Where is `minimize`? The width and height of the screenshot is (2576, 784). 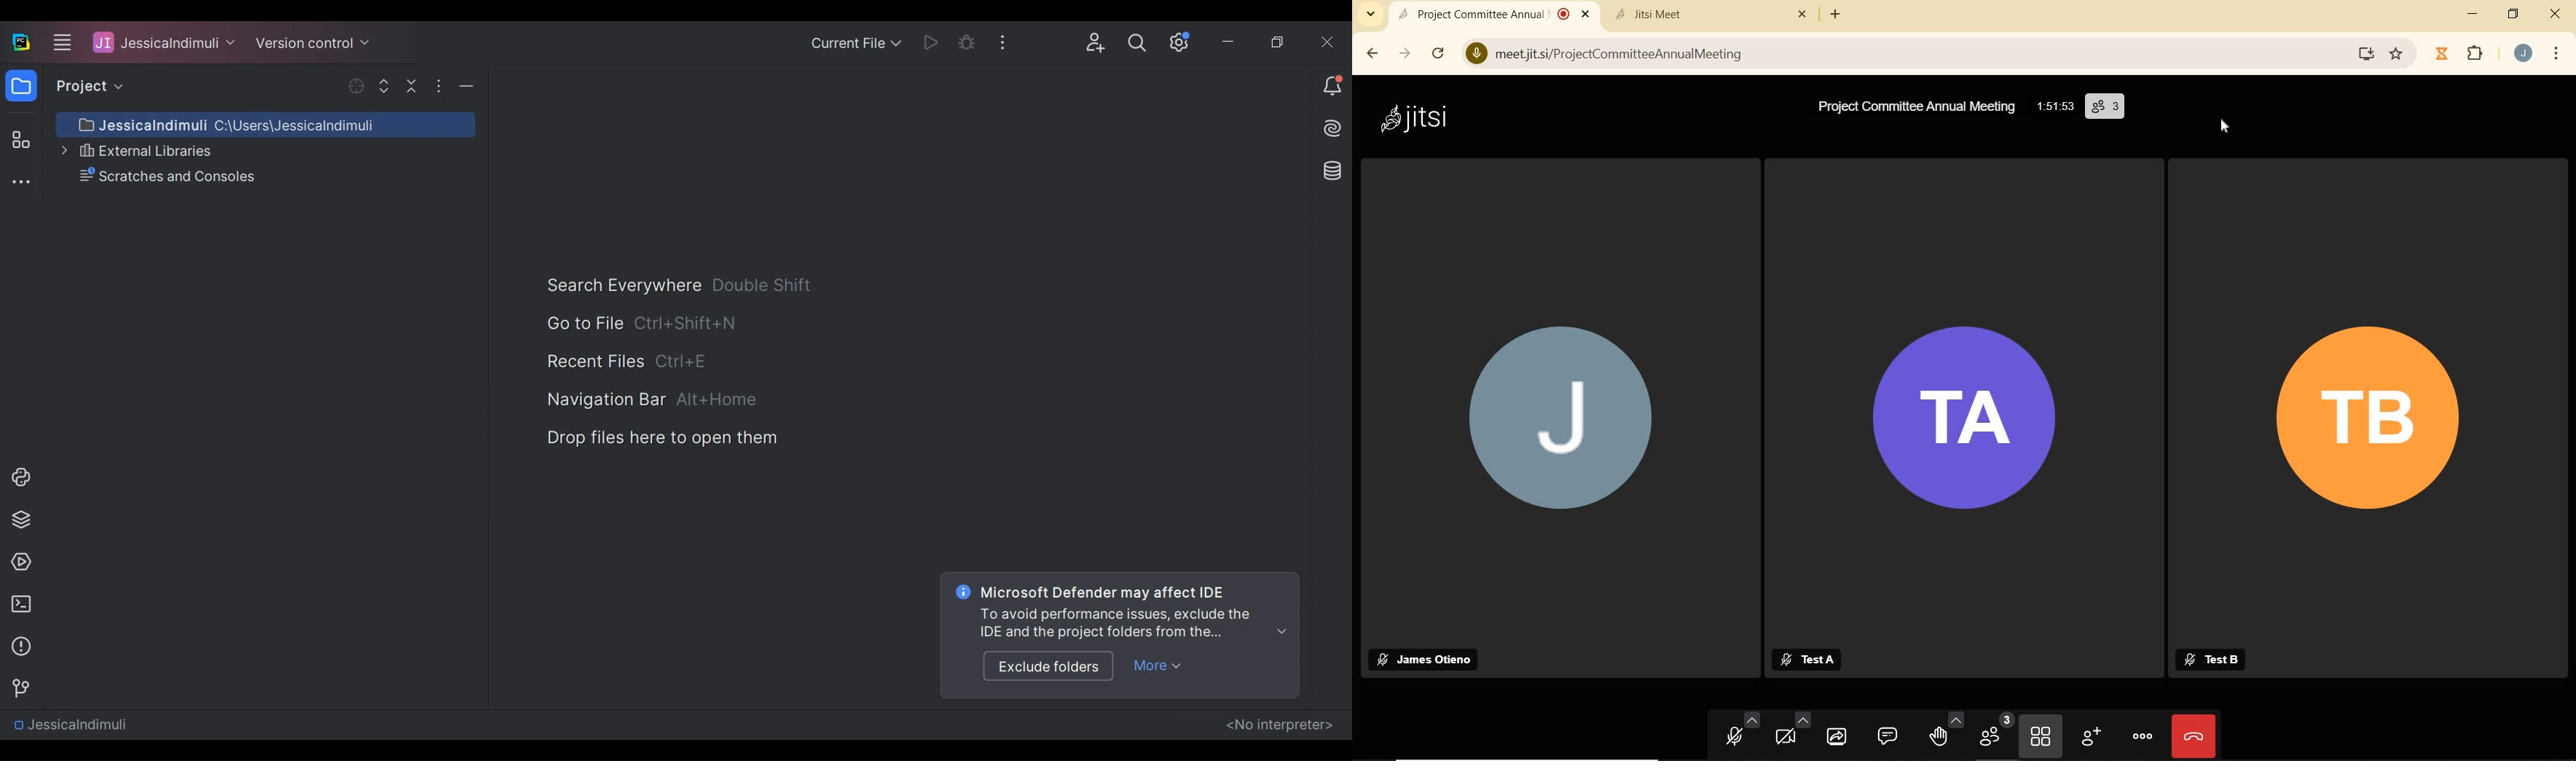
minimize is located at coordinates (2473, 14).